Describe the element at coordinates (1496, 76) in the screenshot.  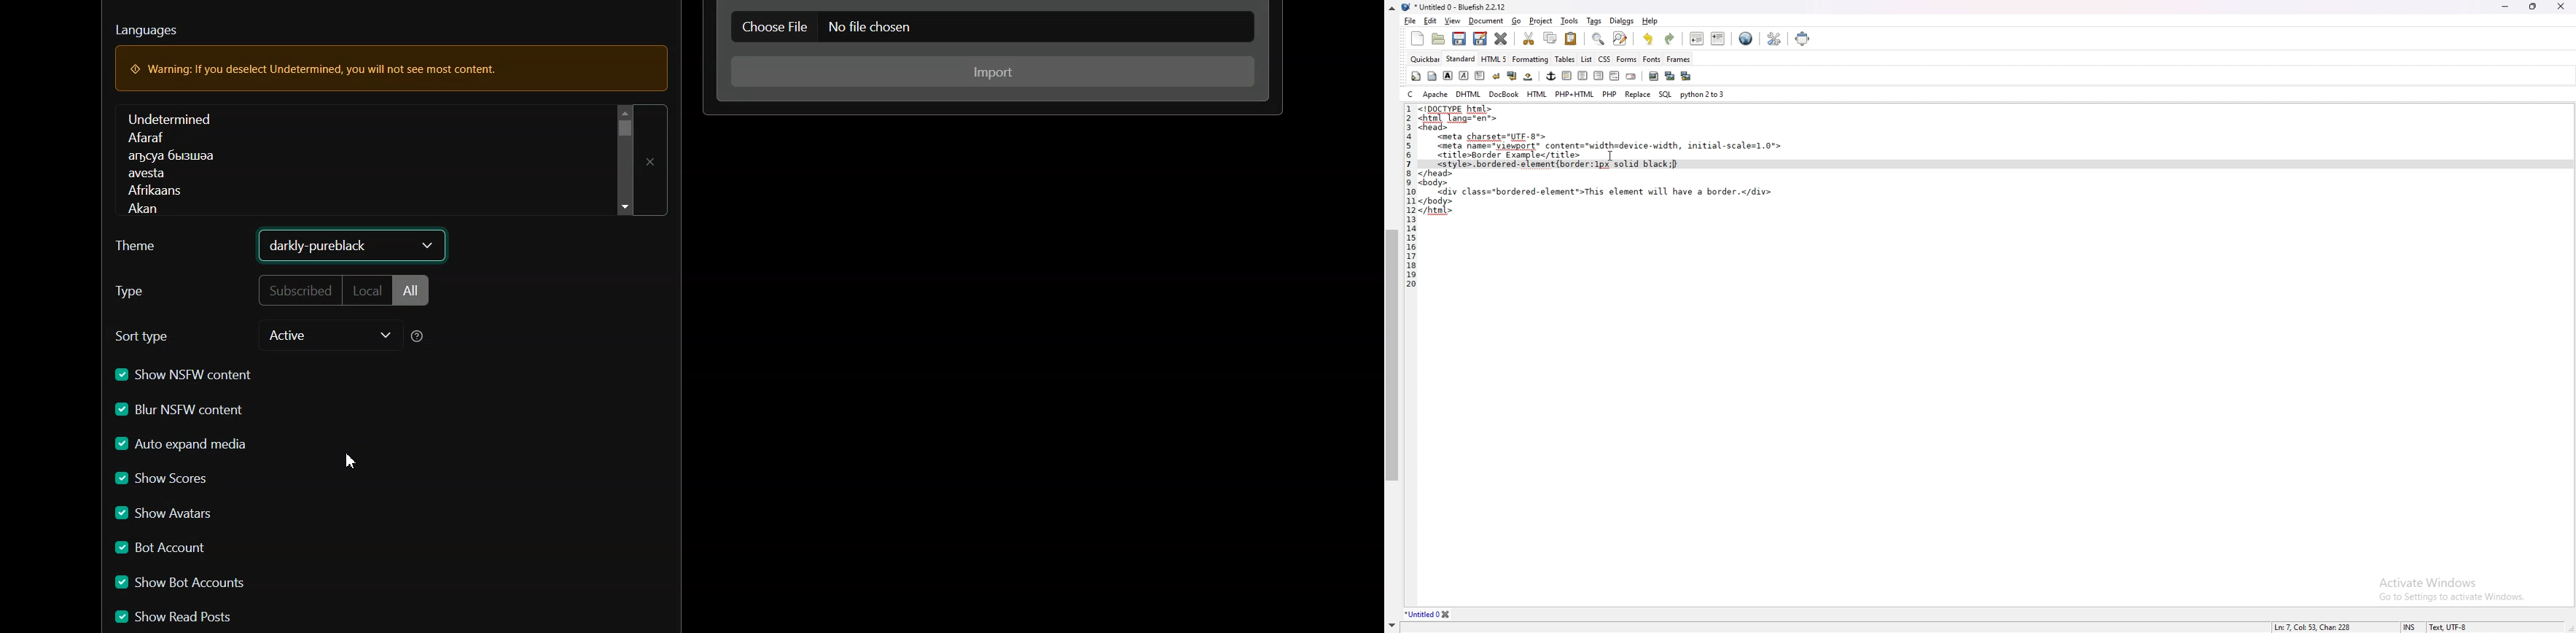
I see `break` at that location.